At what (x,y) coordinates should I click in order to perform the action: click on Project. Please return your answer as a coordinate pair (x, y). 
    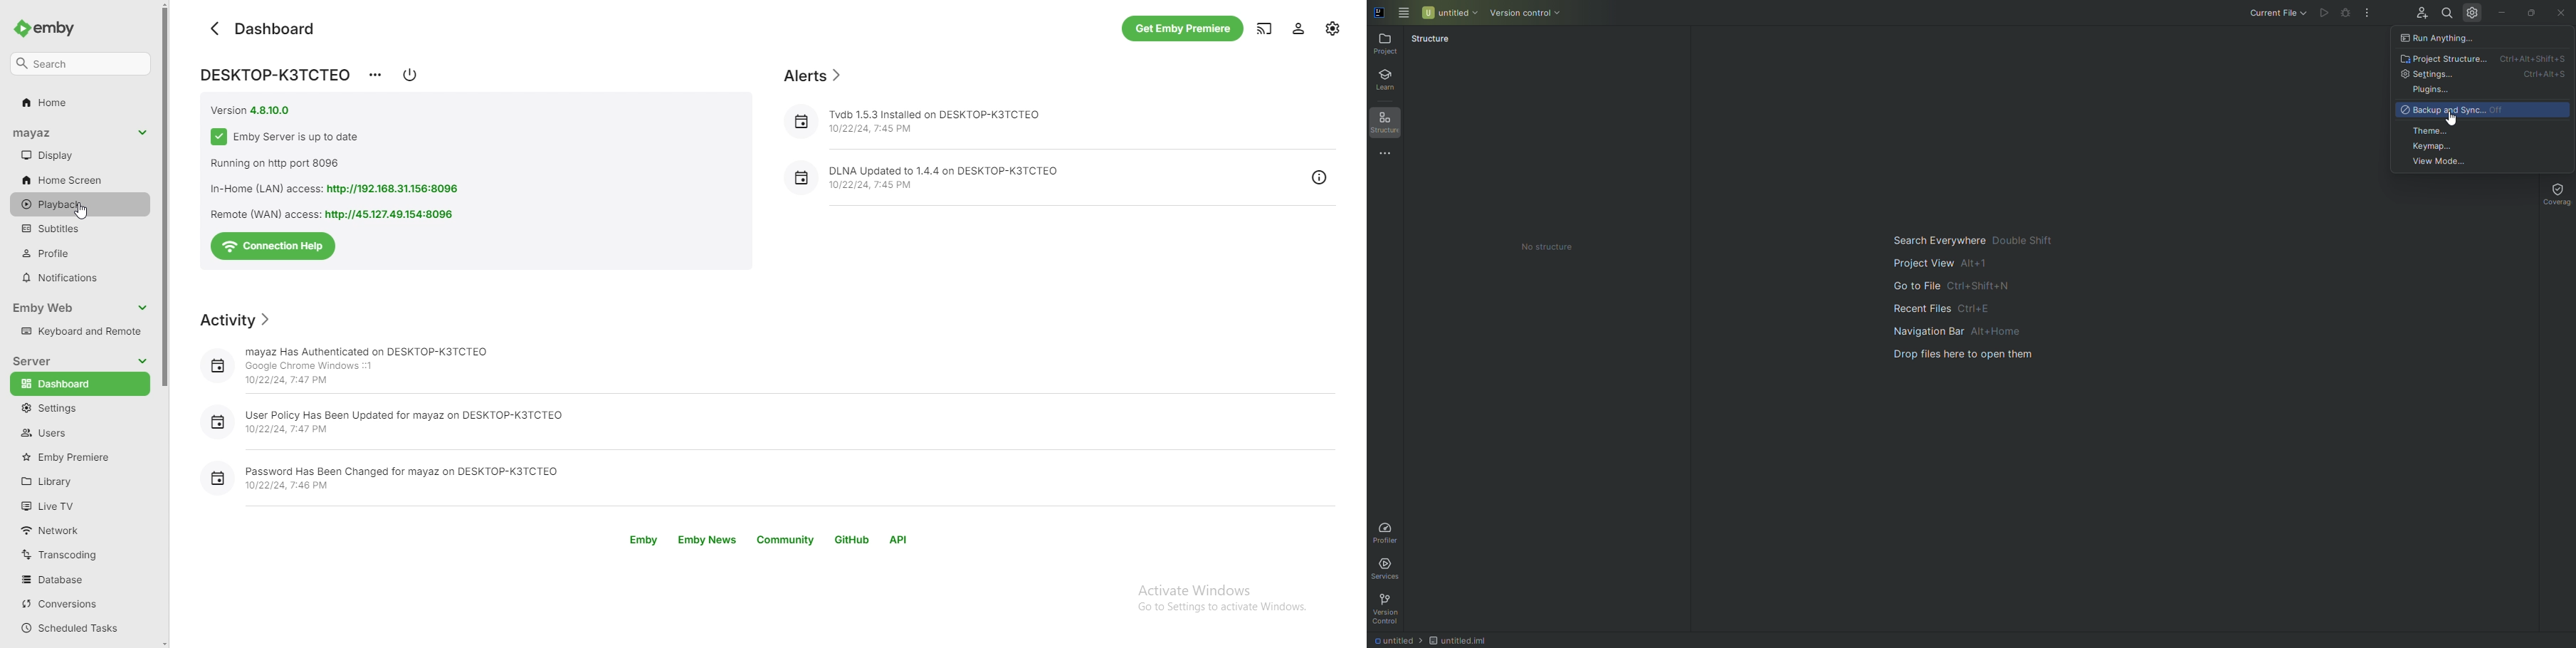
    Looking at the image, I should click on (1387, 43).